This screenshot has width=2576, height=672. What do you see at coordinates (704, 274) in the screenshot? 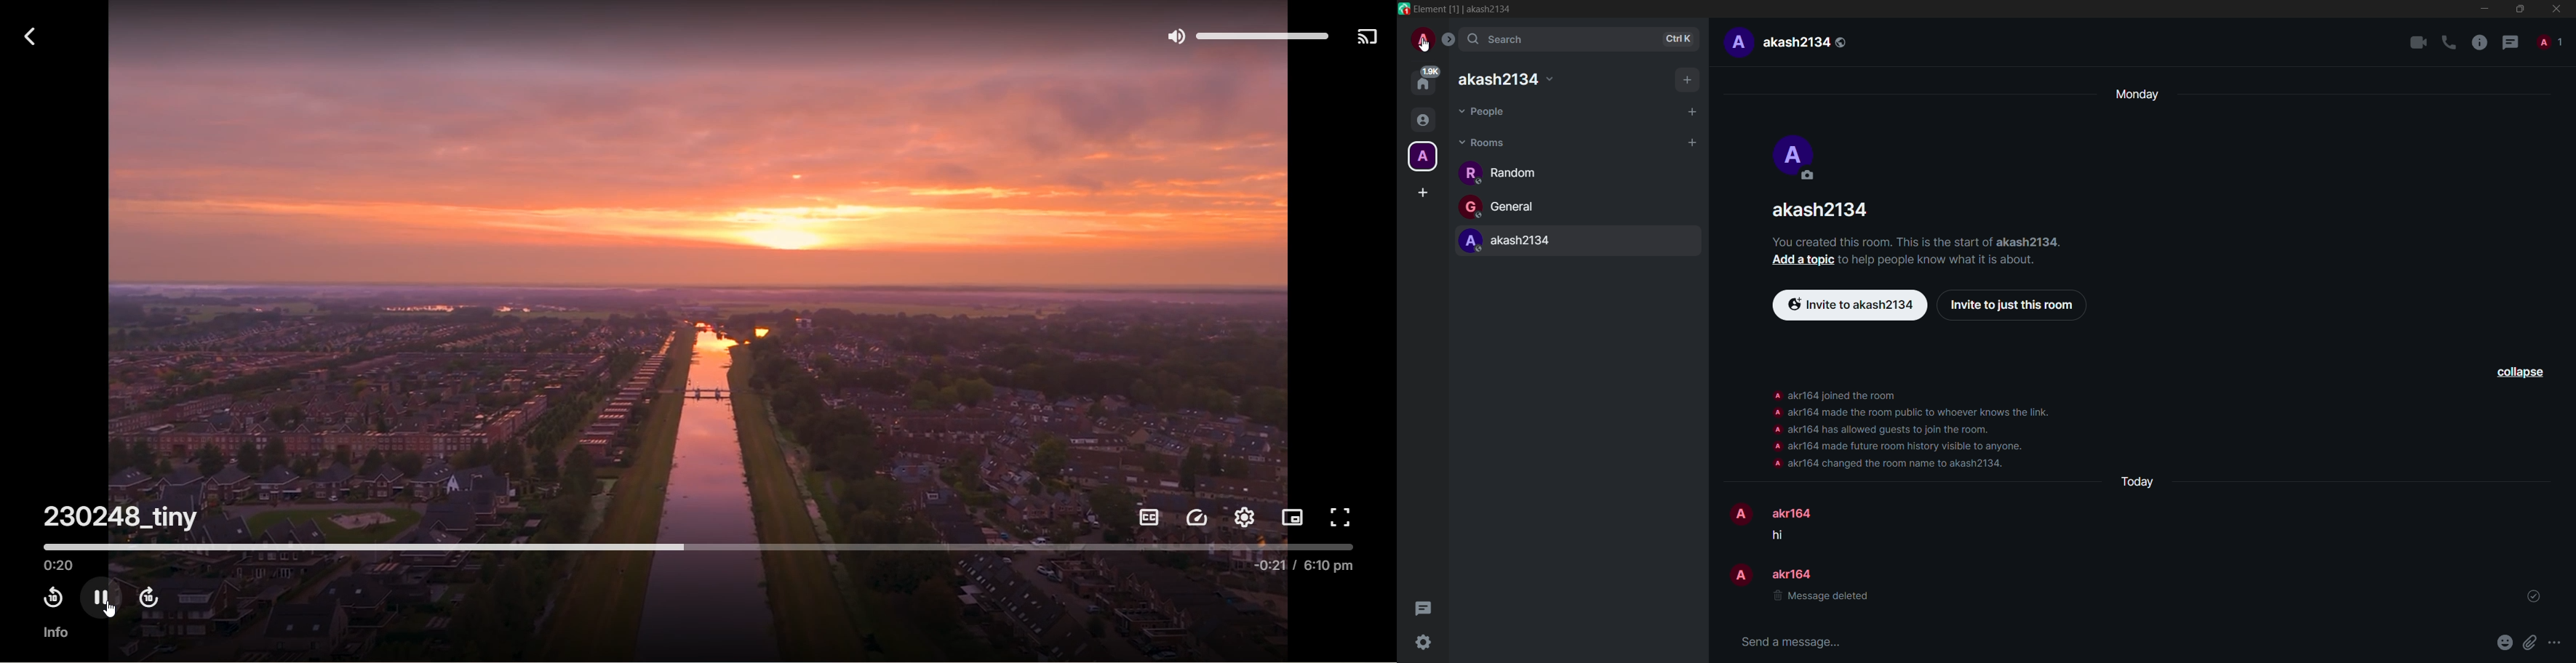
I see `video` at bounding box center [704, 274].